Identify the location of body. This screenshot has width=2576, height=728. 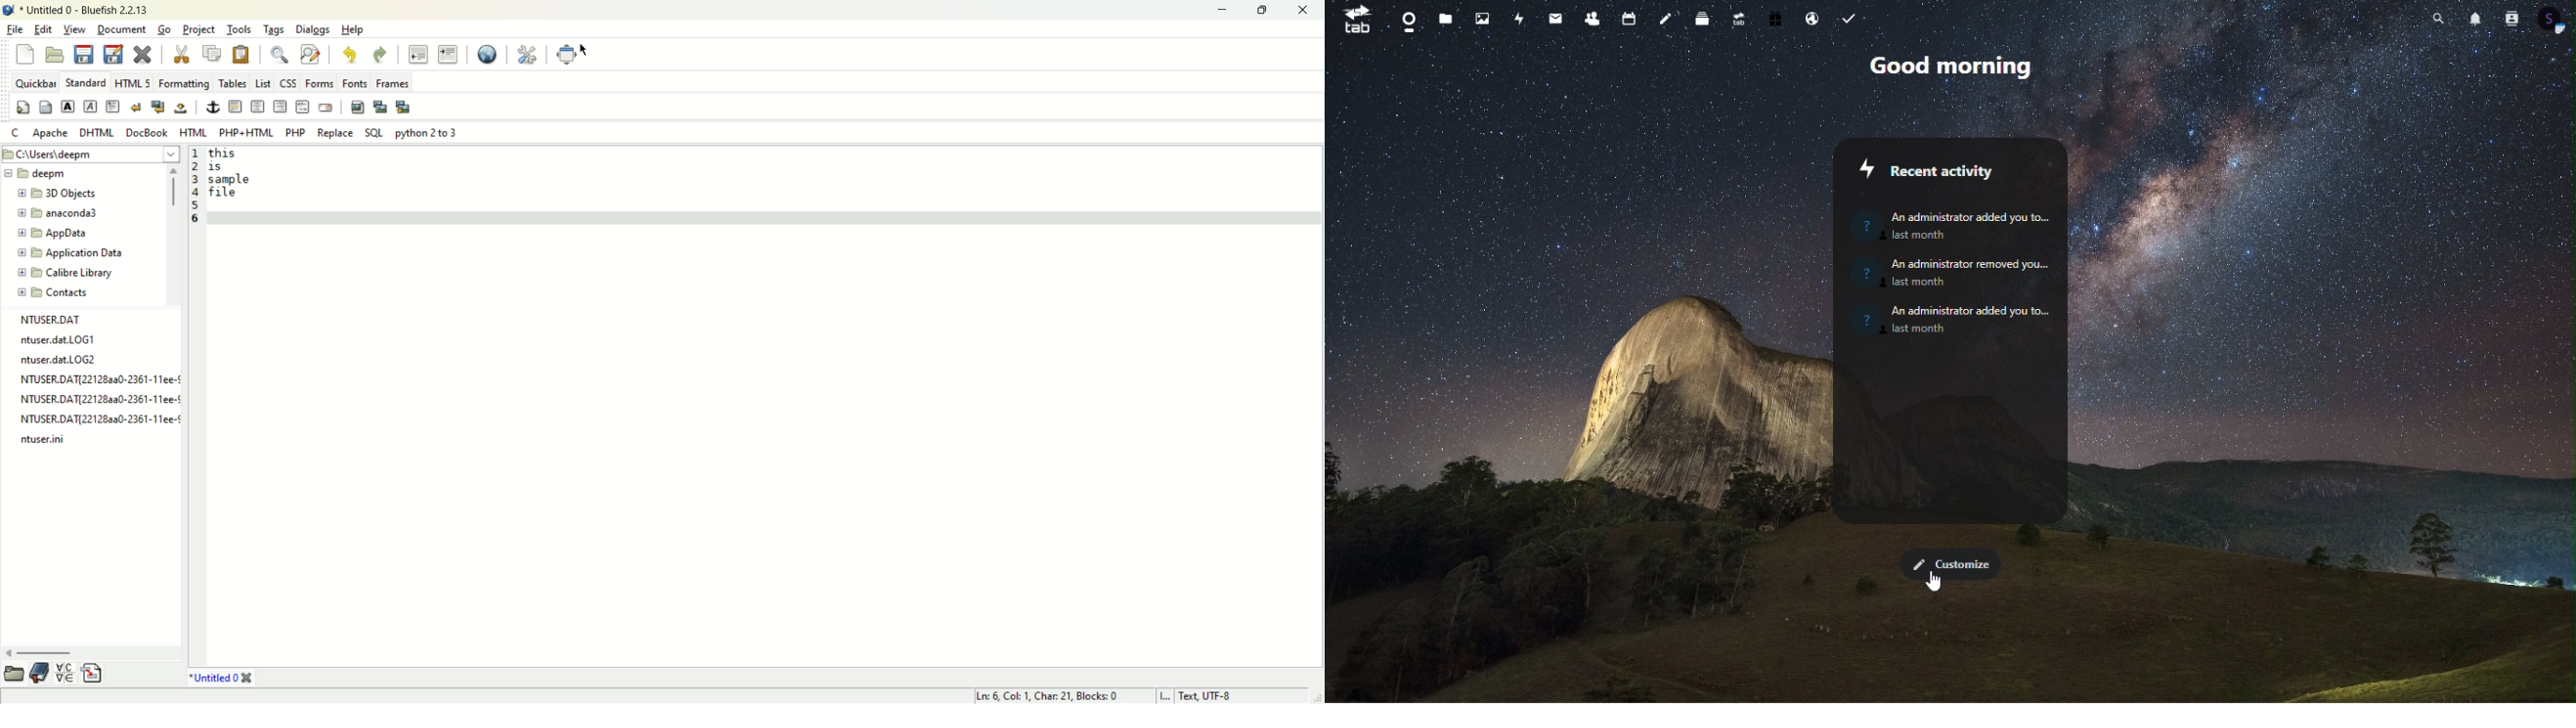
(46, 107).